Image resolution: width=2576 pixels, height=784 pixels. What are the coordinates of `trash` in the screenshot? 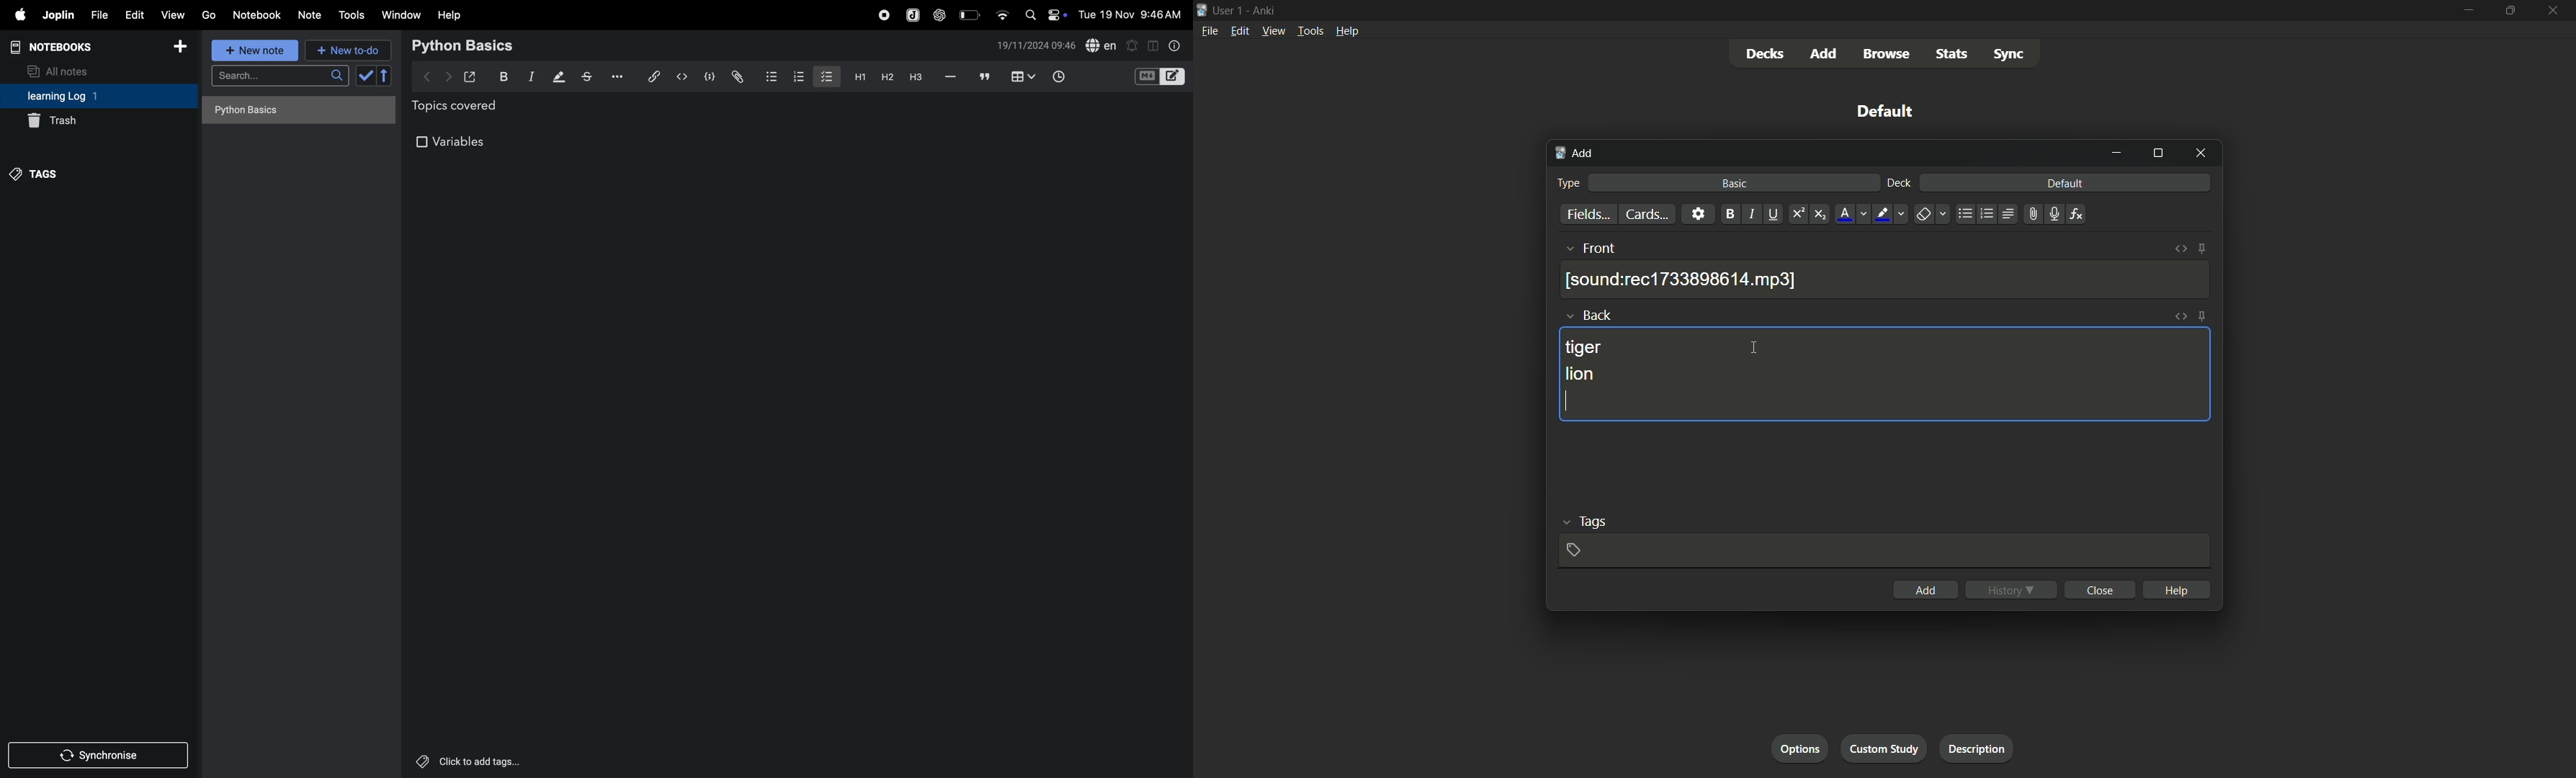 It's located at (98, 121).